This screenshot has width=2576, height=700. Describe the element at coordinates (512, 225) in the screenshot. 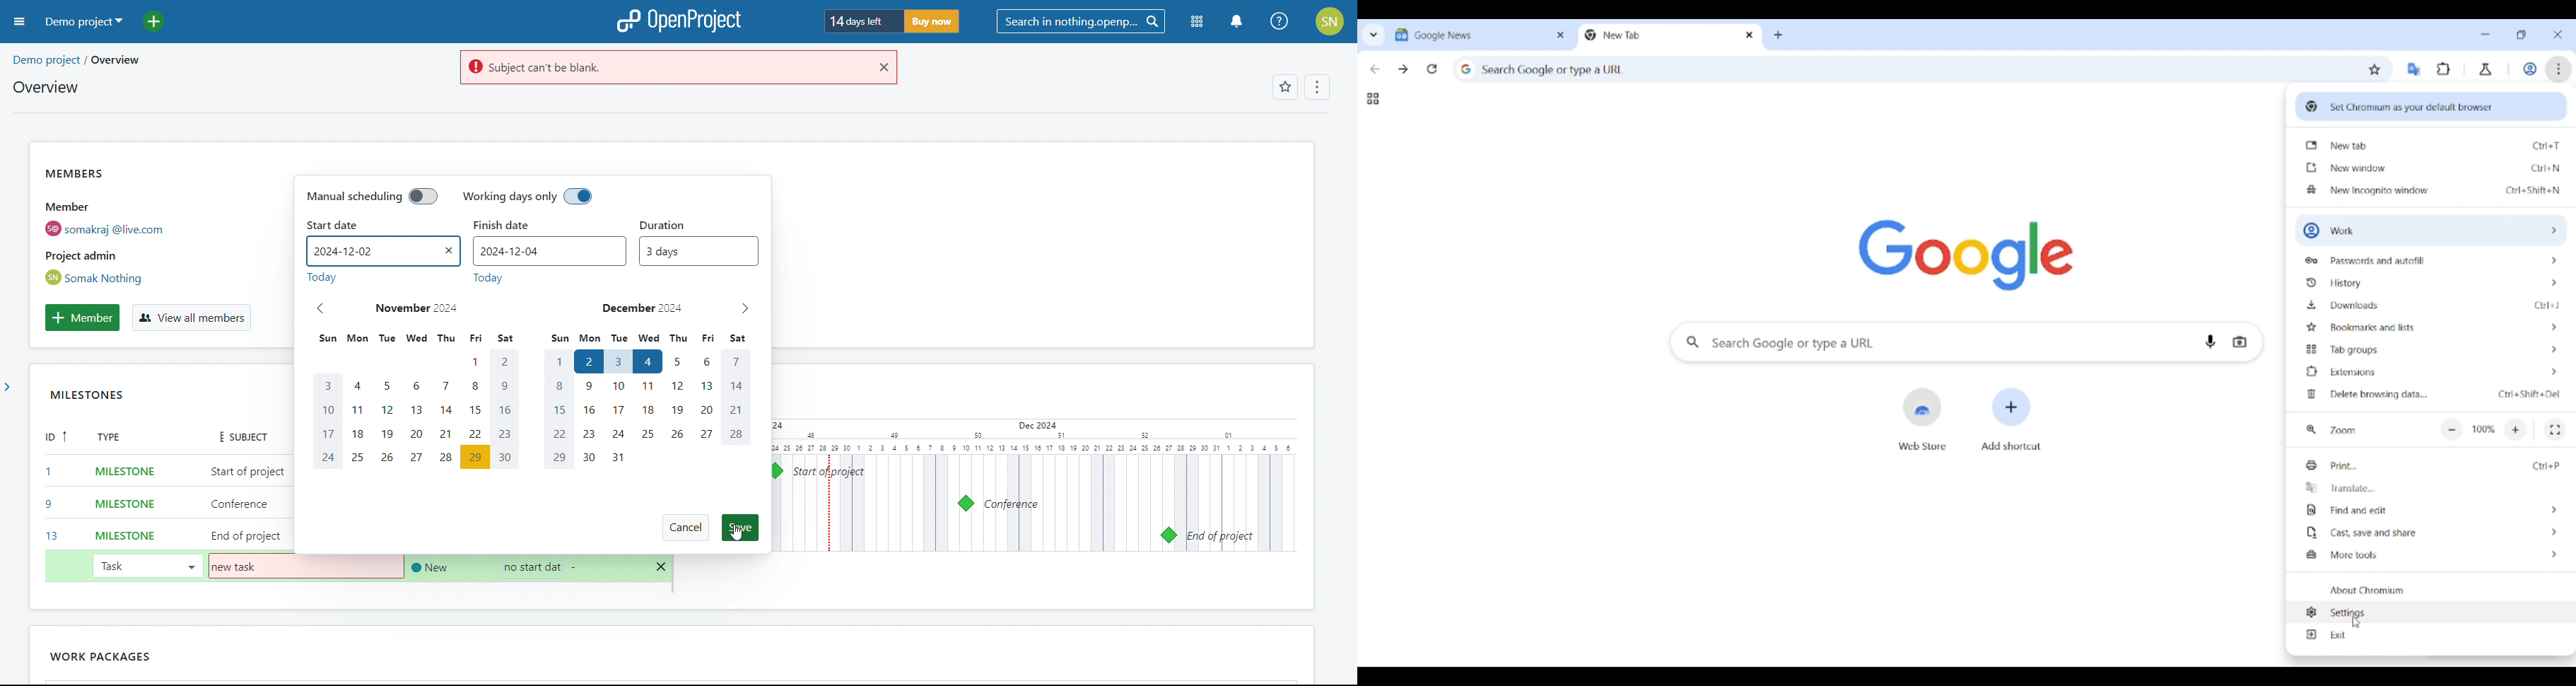

I see `finish date` at that location.